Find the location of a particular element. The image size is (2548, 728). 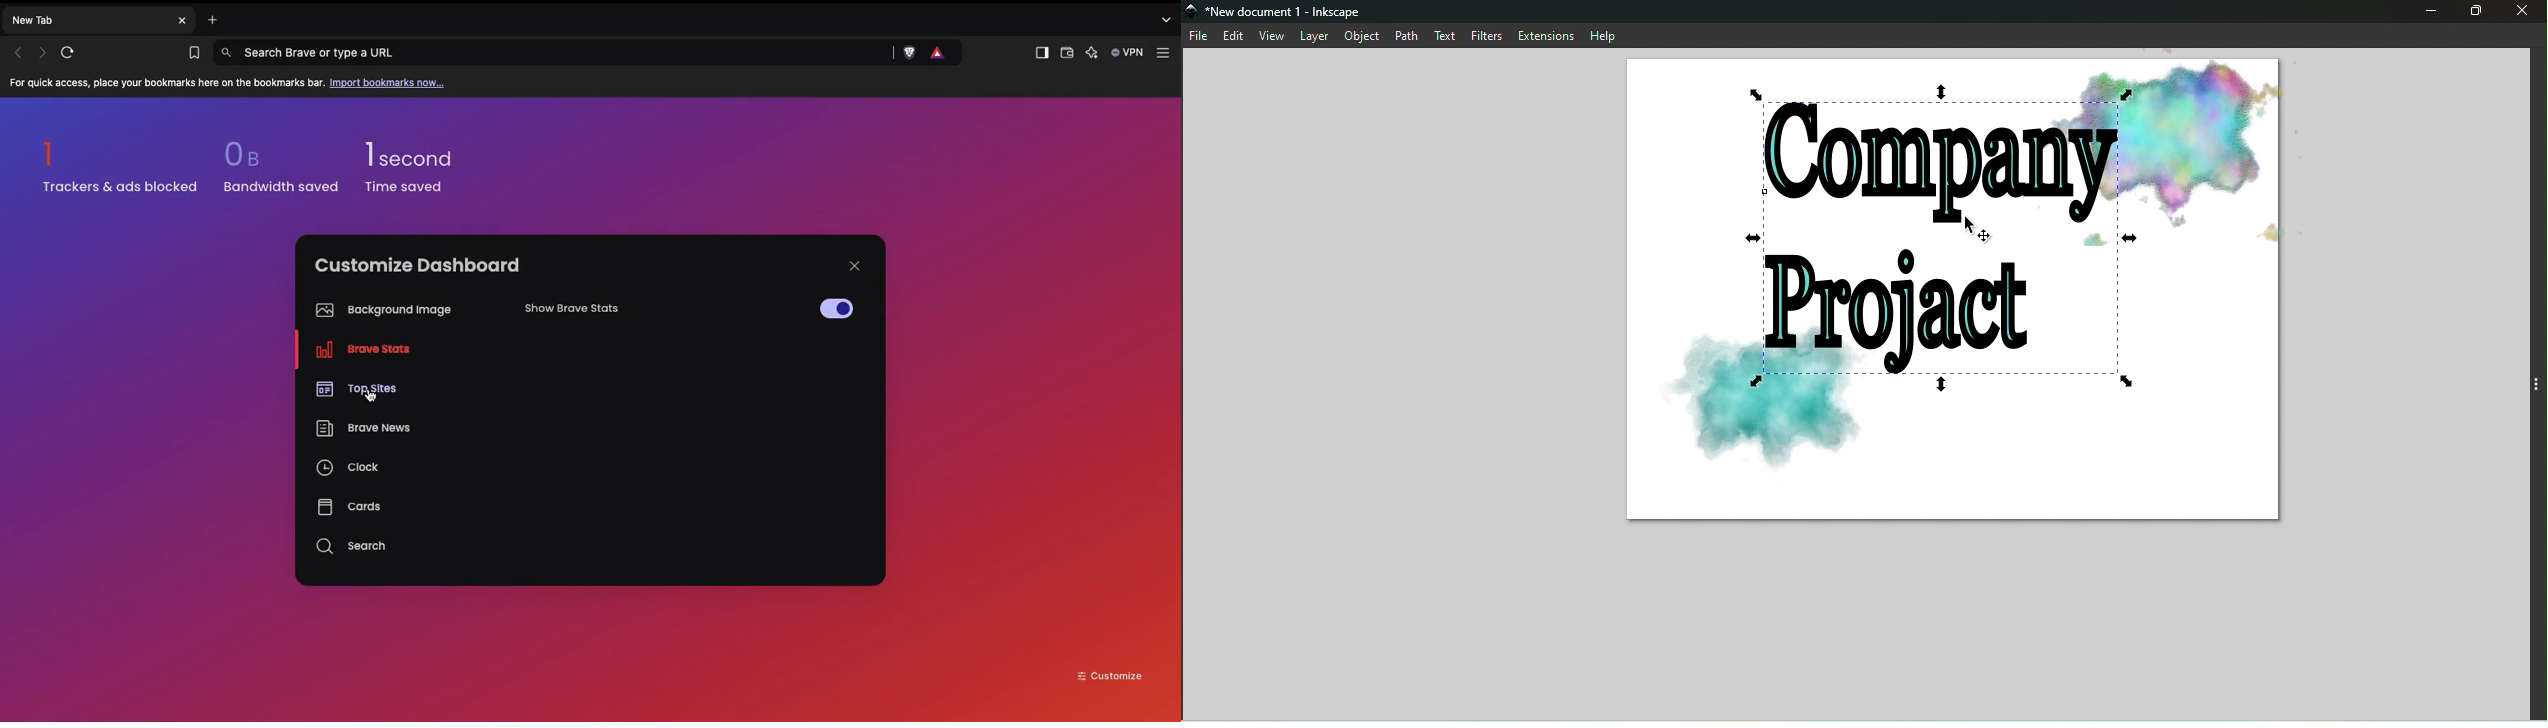

Next page is located at coordinates (44, 52).